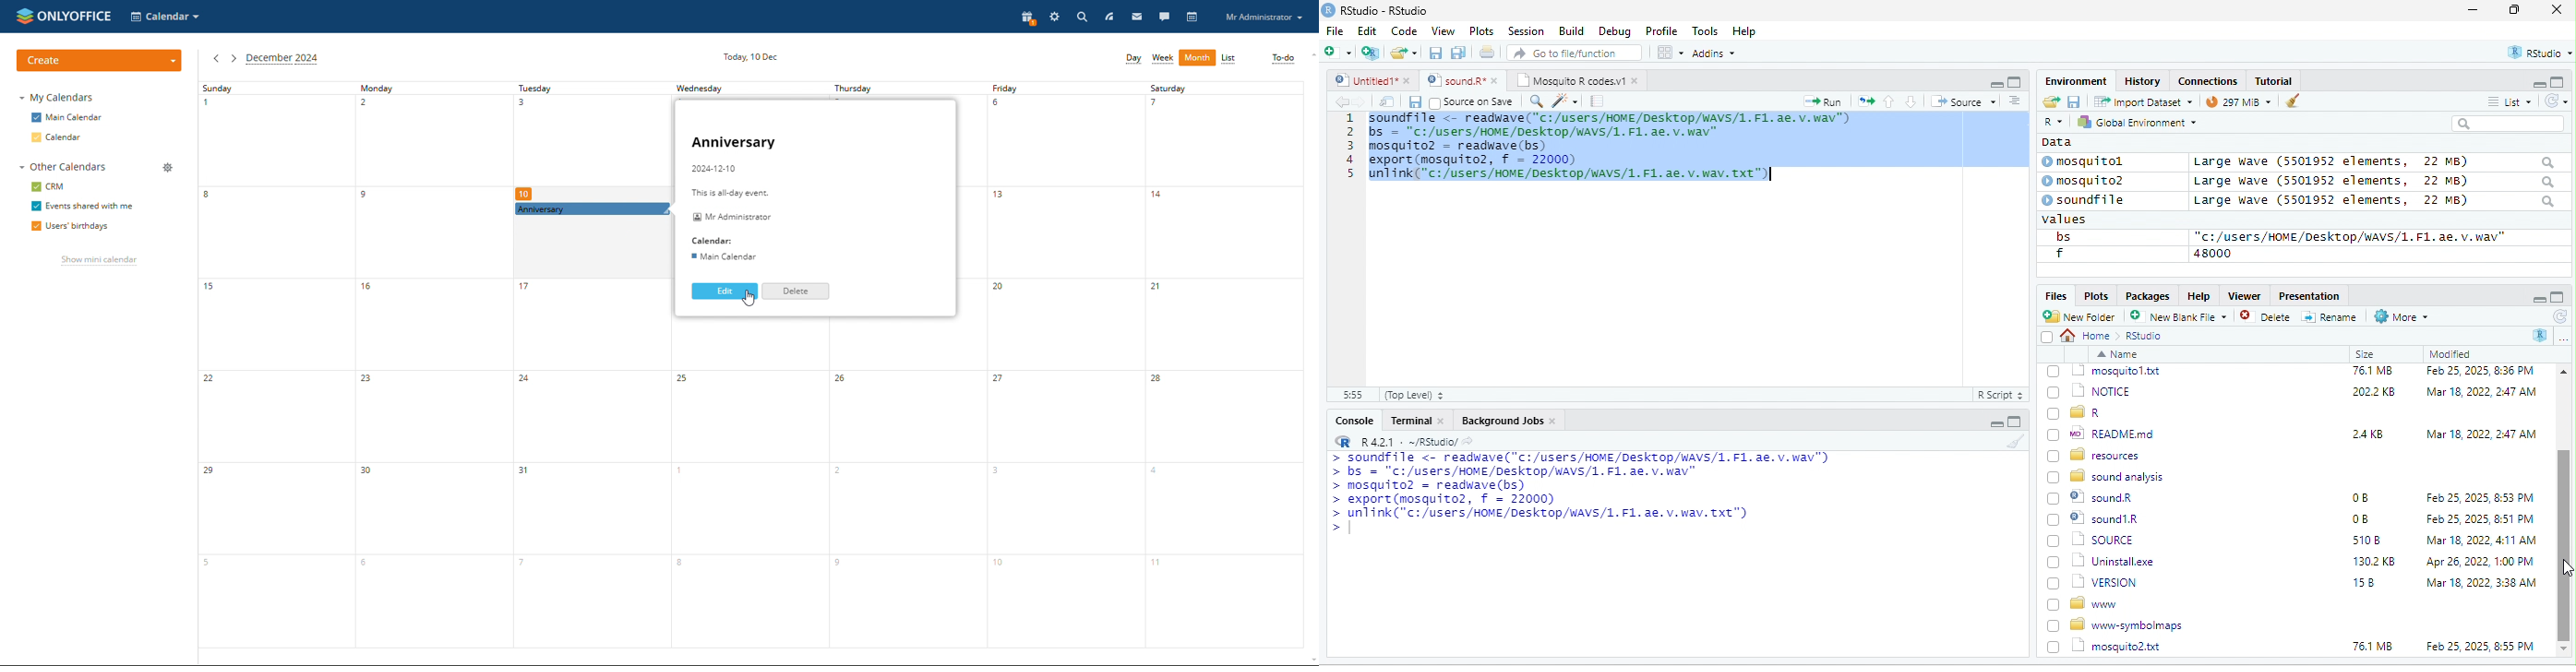 The image size is (2576, 672). What do you see at coordinates (2564, 511) in the screenshot?
I see `scroll bar` at bounding box center [2564, 511].